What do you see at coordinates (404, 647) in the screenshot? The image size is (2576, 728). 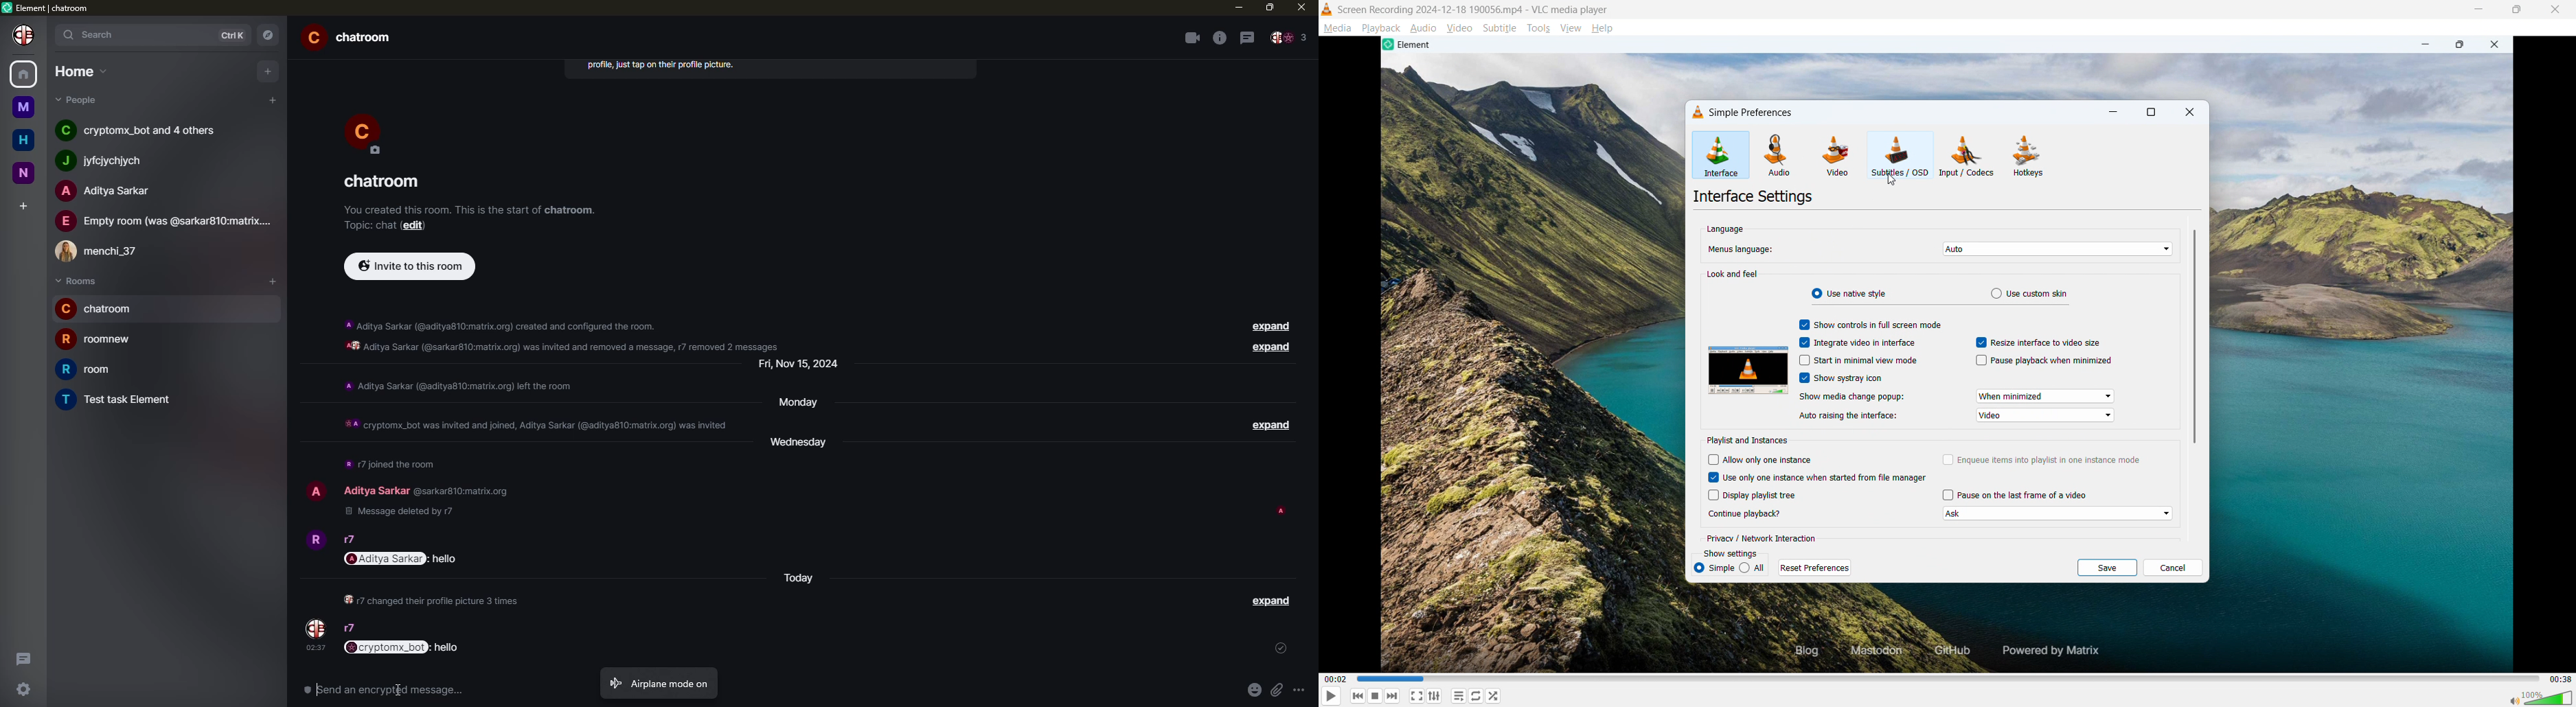 I see `mentioned` at bounding box center [404, 647].